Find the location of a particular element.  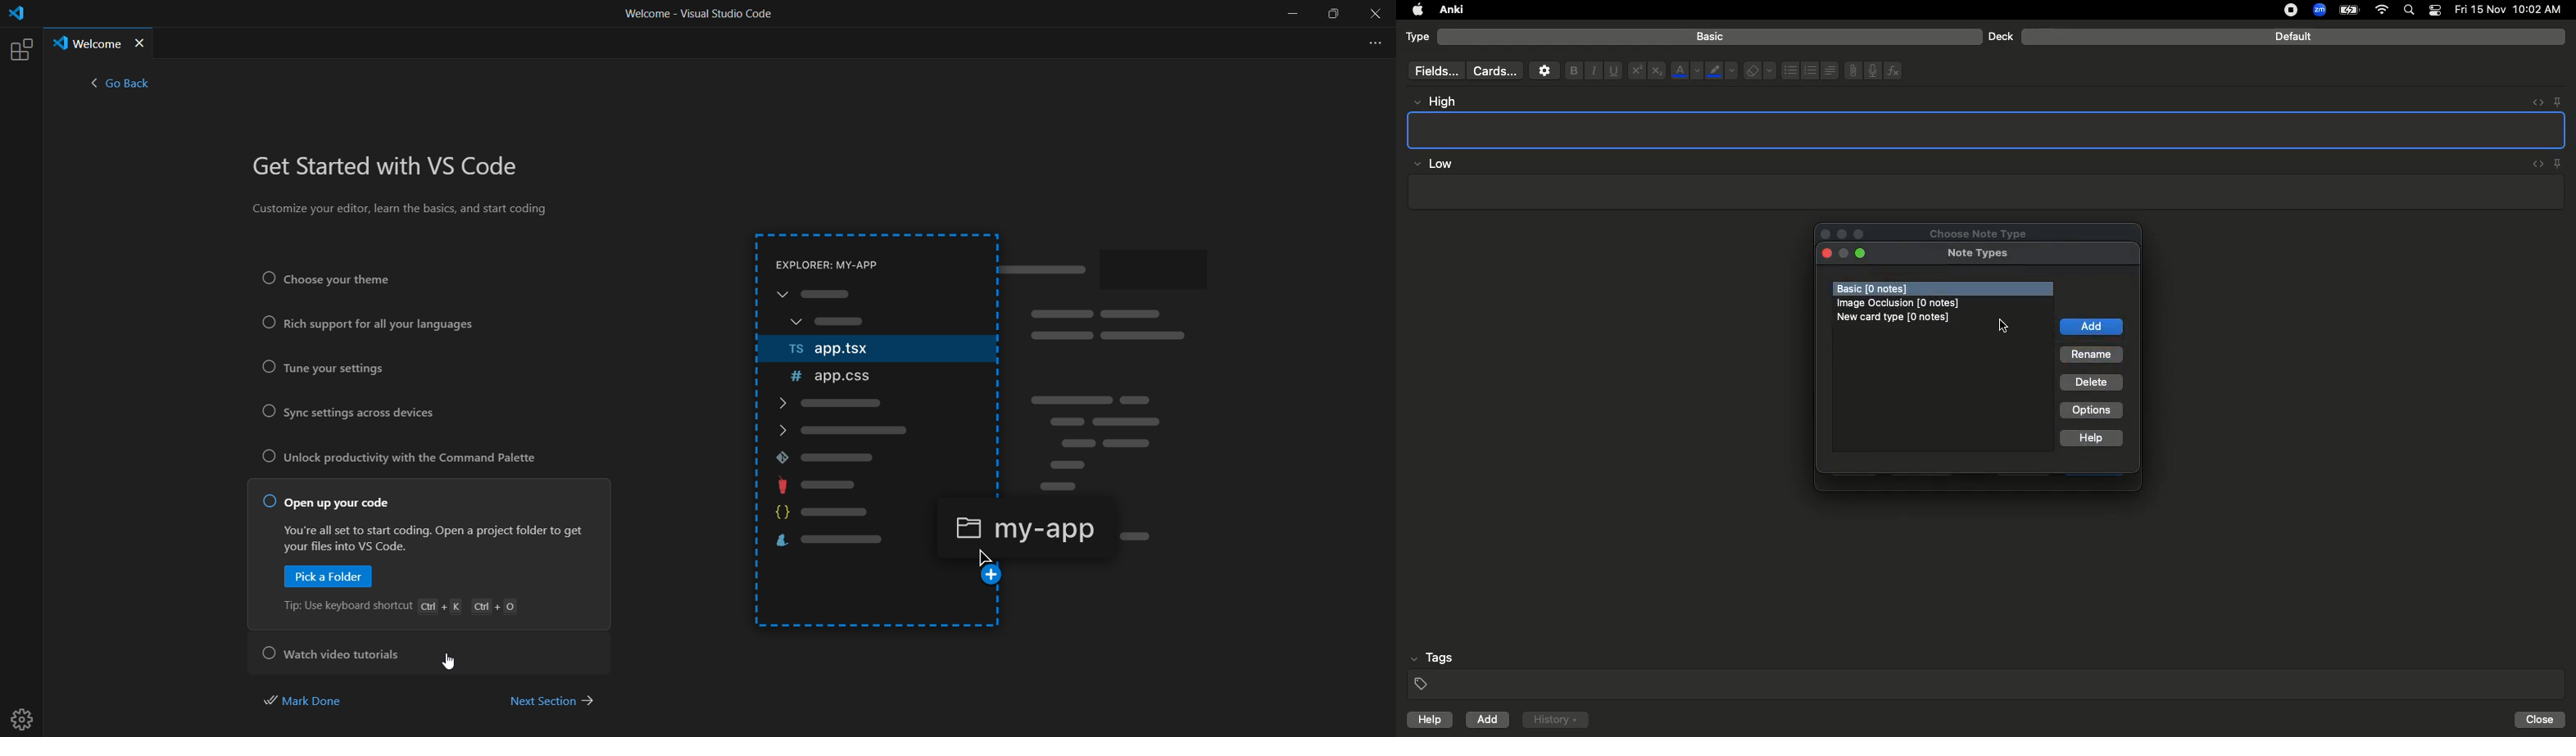

minimize is located at coordinates (1291, 14).